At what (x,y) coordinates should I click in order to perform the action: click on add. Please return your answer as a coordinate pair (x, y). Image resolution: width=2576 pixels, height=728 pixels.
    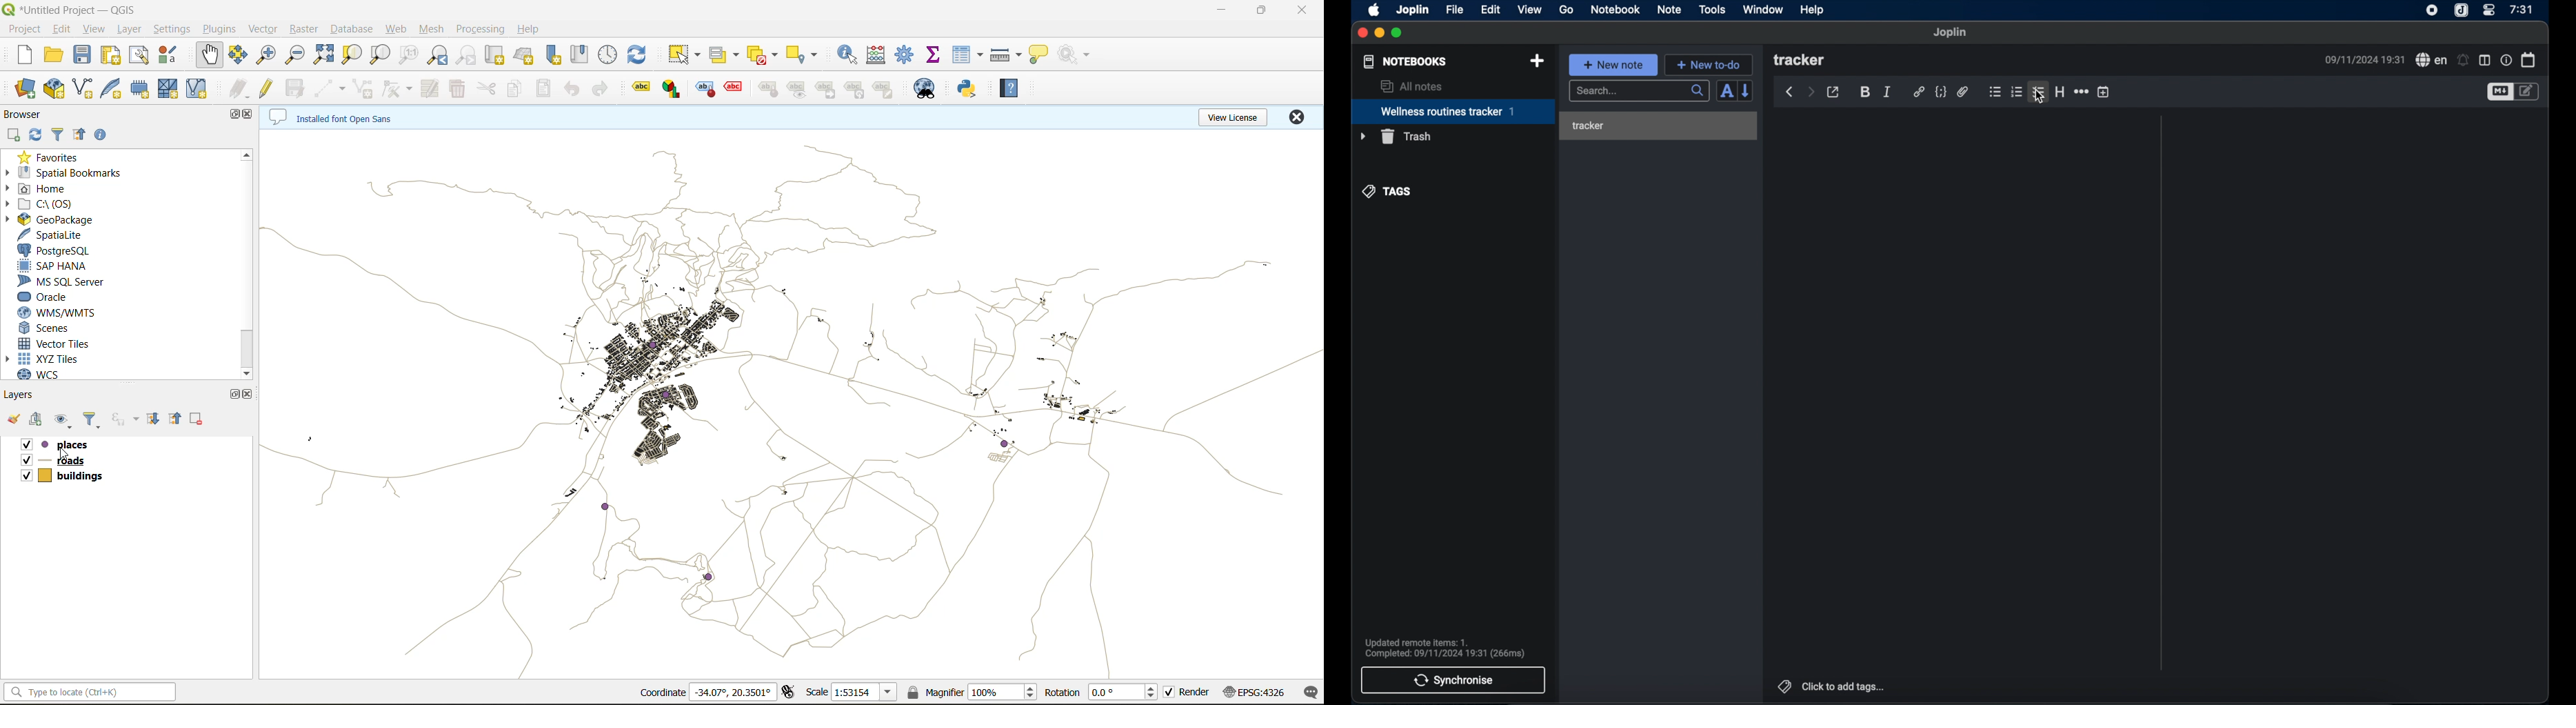
    Looking at the image, I should click on (39, 419).